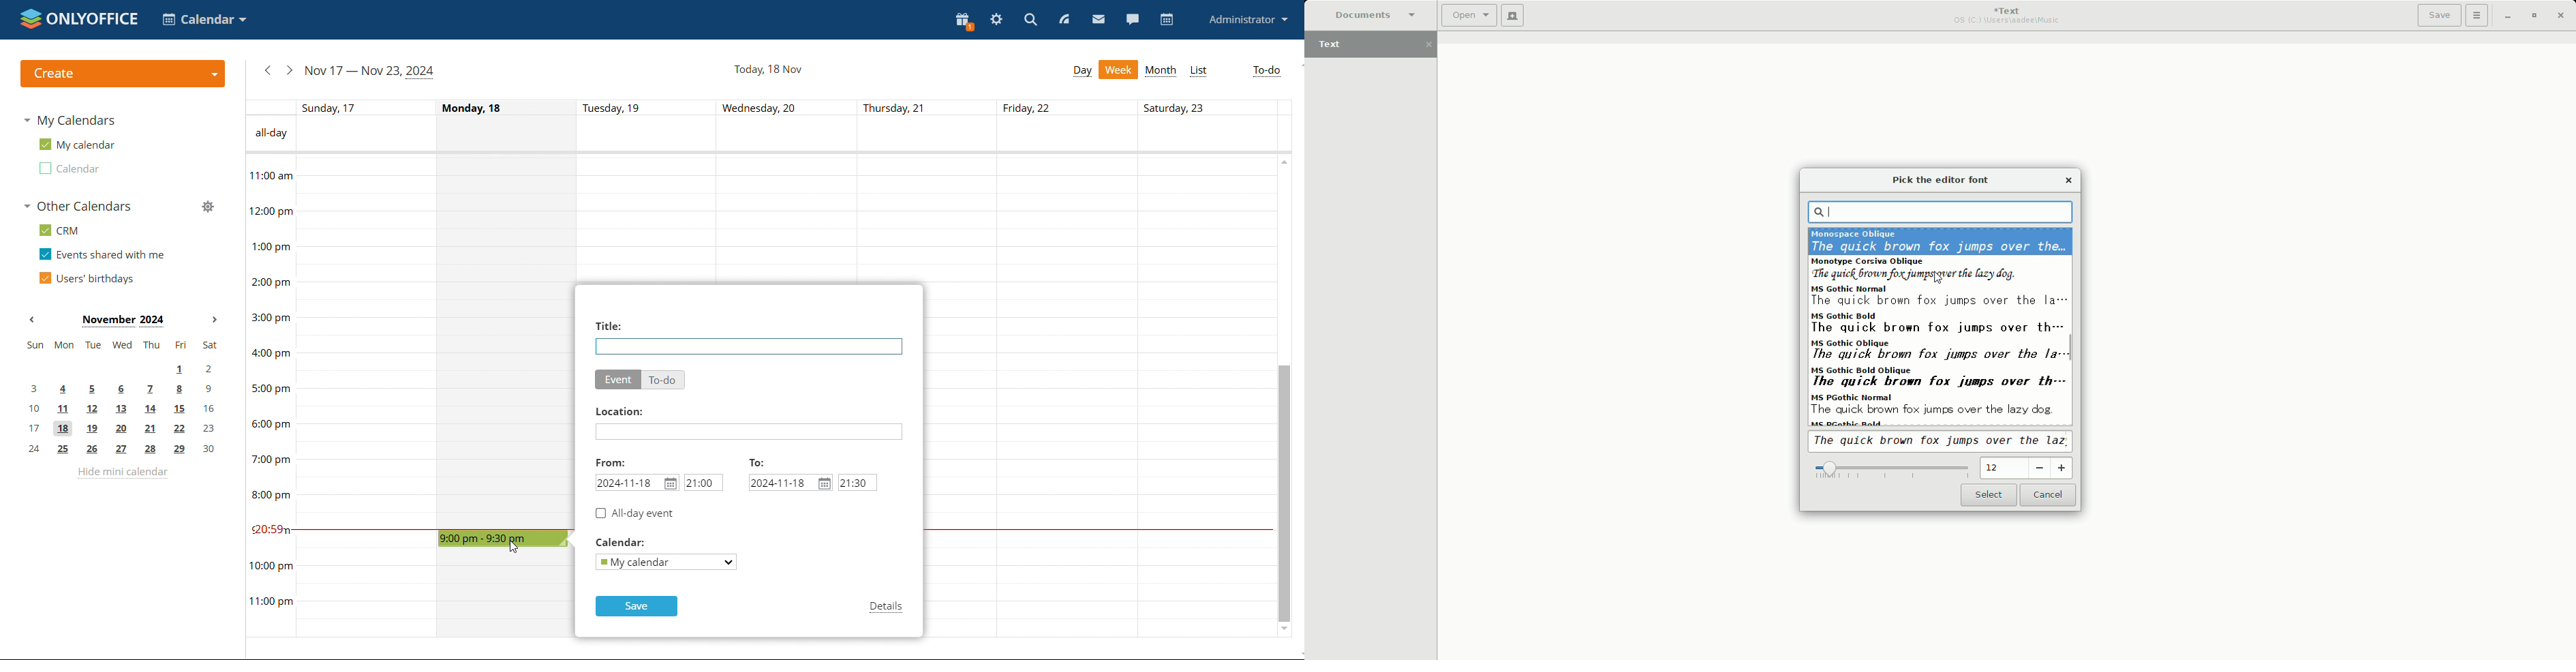  Describe the element at coordinates (507, 341) in the screenshot. I see `Monday` at that location.